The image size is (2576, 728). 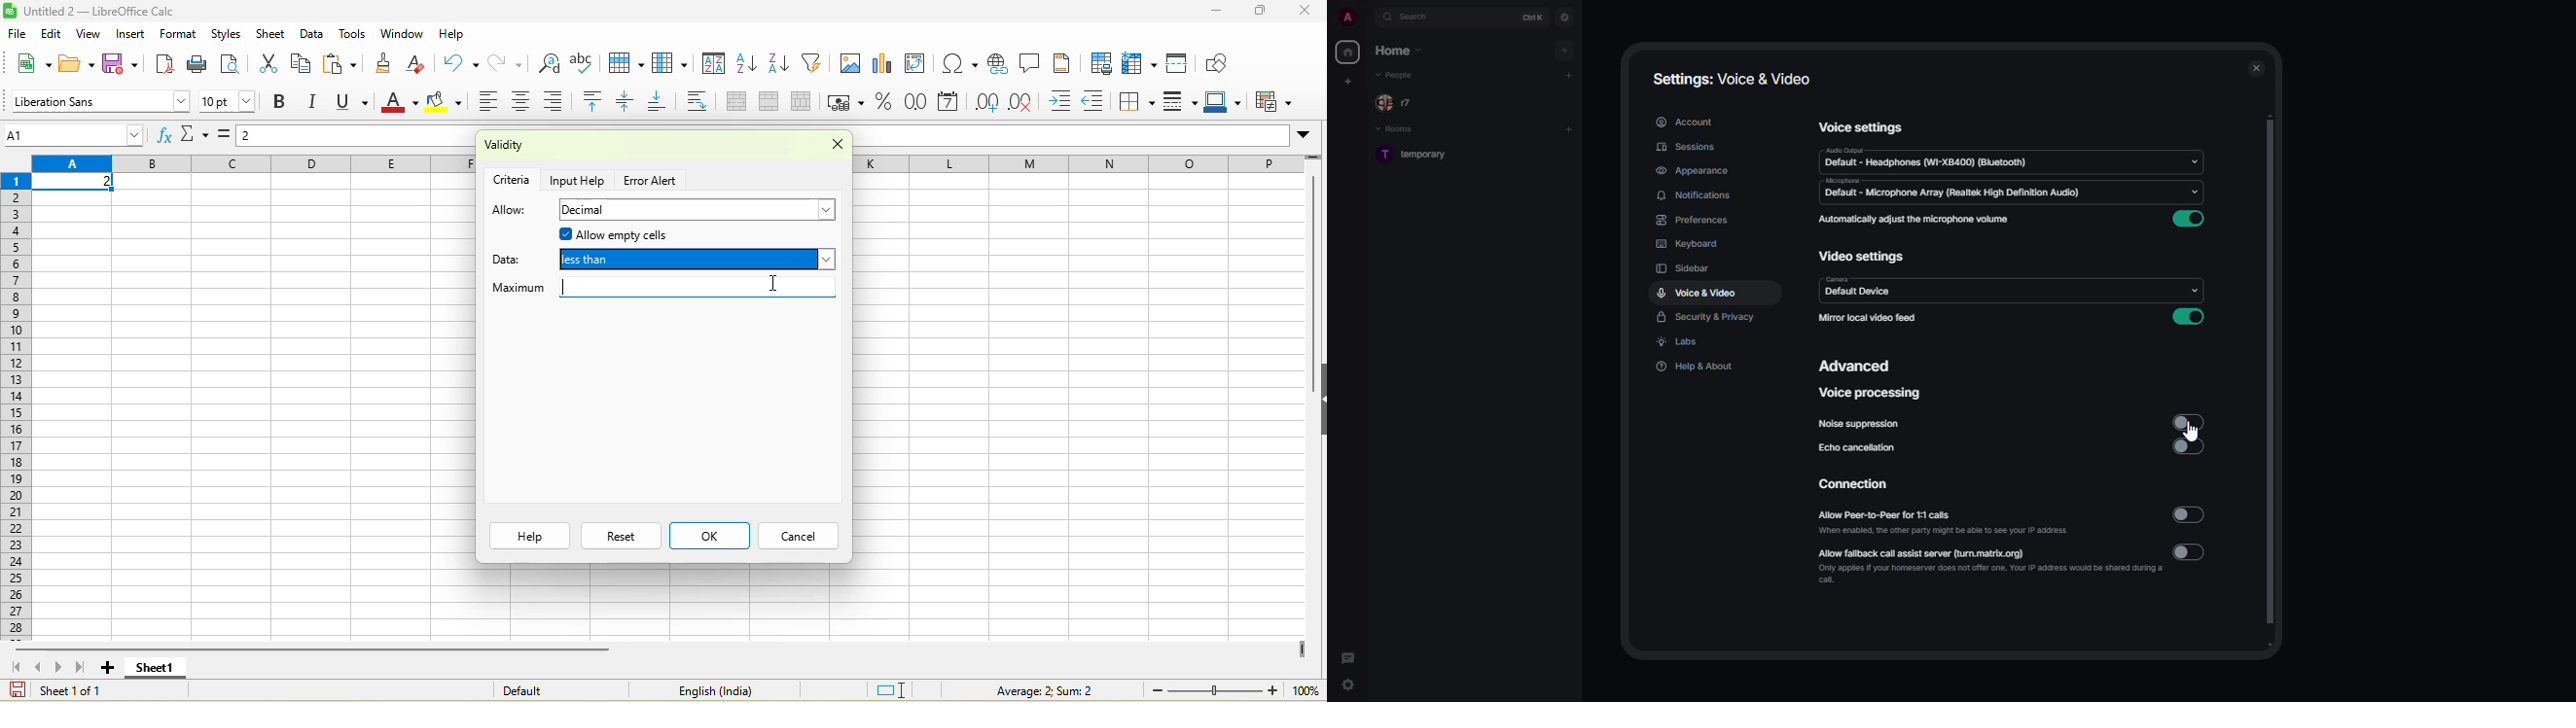 What do you see at coordinates (1702, 195) in the screenshot?
I see `notifications` at bounding box center [1702, 195].